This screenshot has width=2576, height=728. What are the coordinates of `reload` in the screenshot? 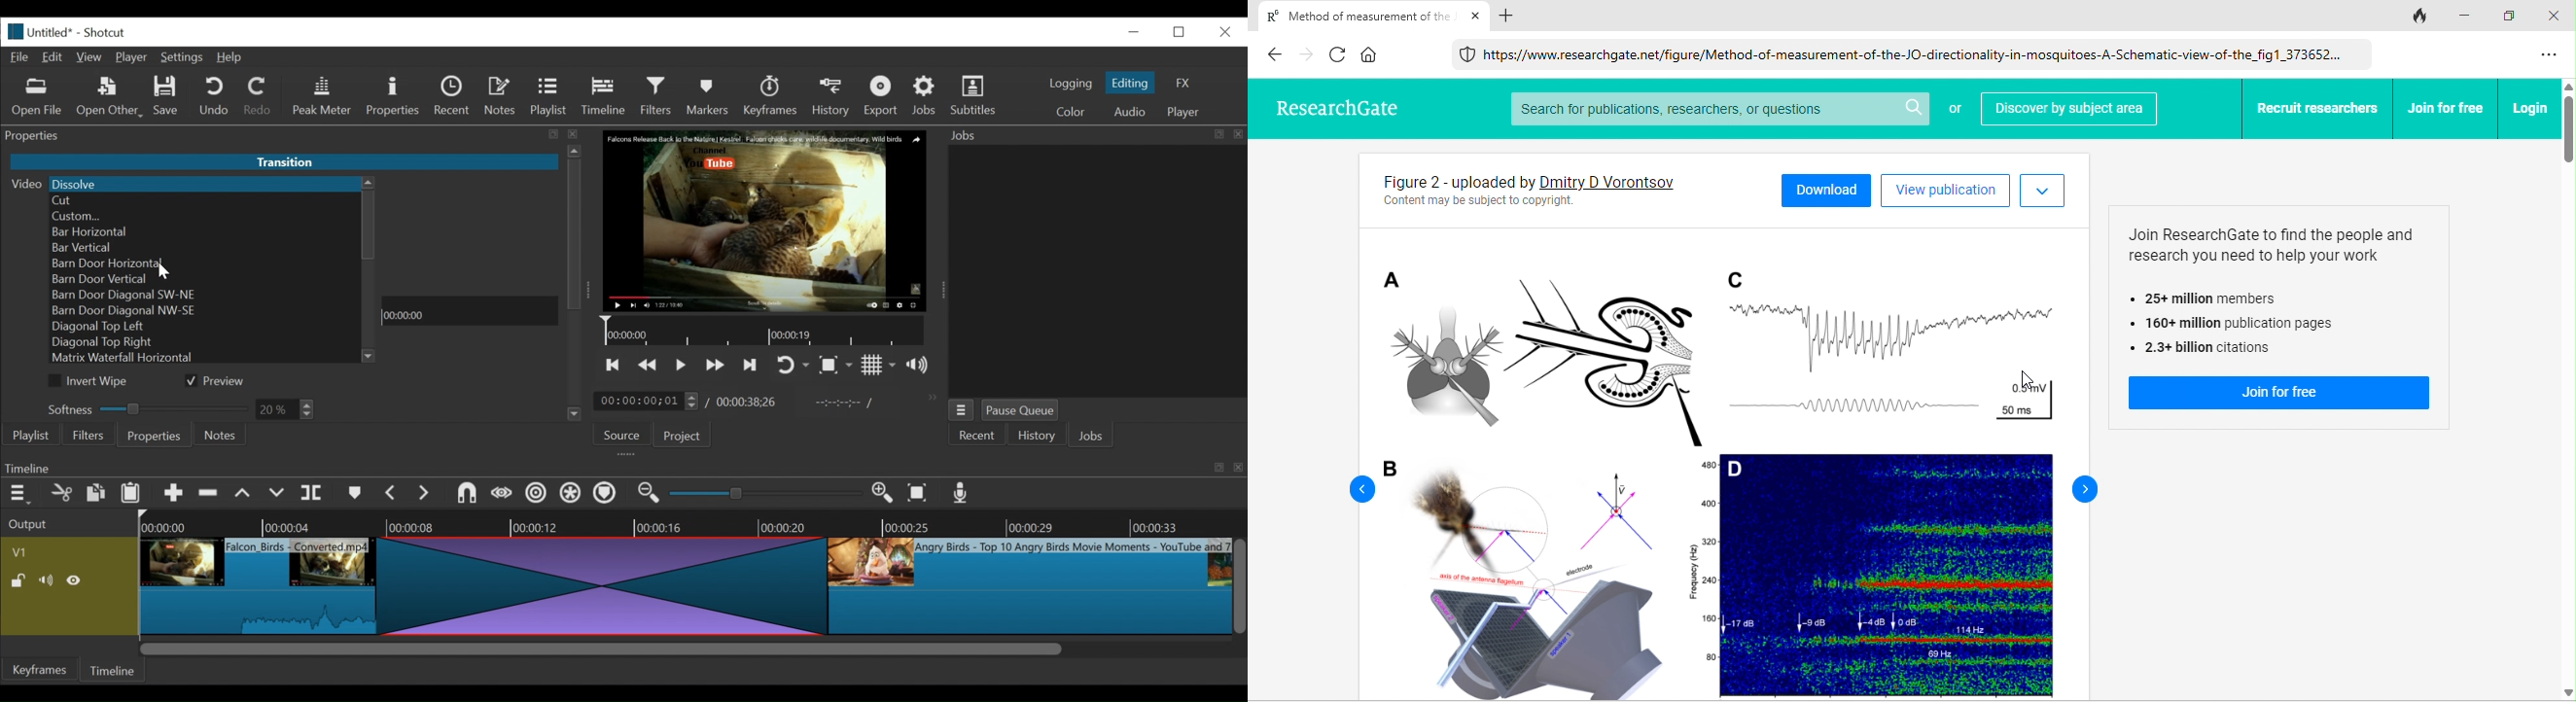 It's located at (1340, 53).